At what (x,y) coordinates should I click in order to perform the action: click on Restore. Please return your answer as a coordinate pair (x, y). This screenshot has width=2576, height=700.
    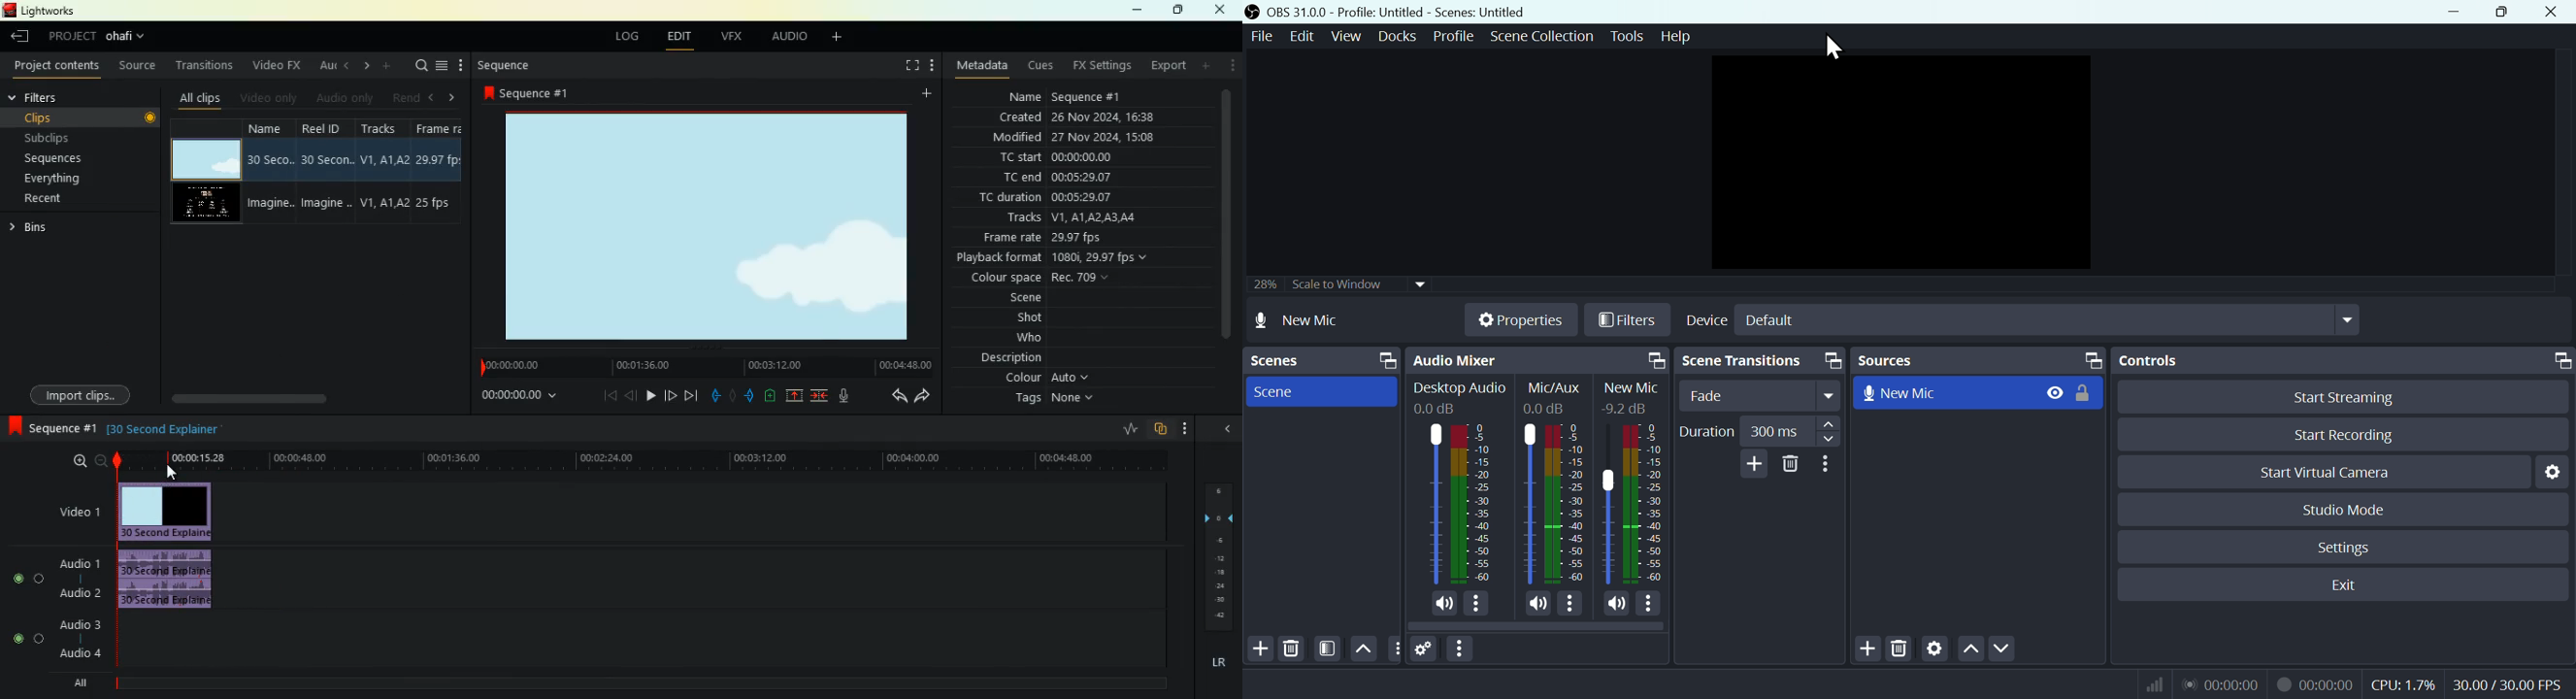
    Looking at the image, I should click on (2505, 12).